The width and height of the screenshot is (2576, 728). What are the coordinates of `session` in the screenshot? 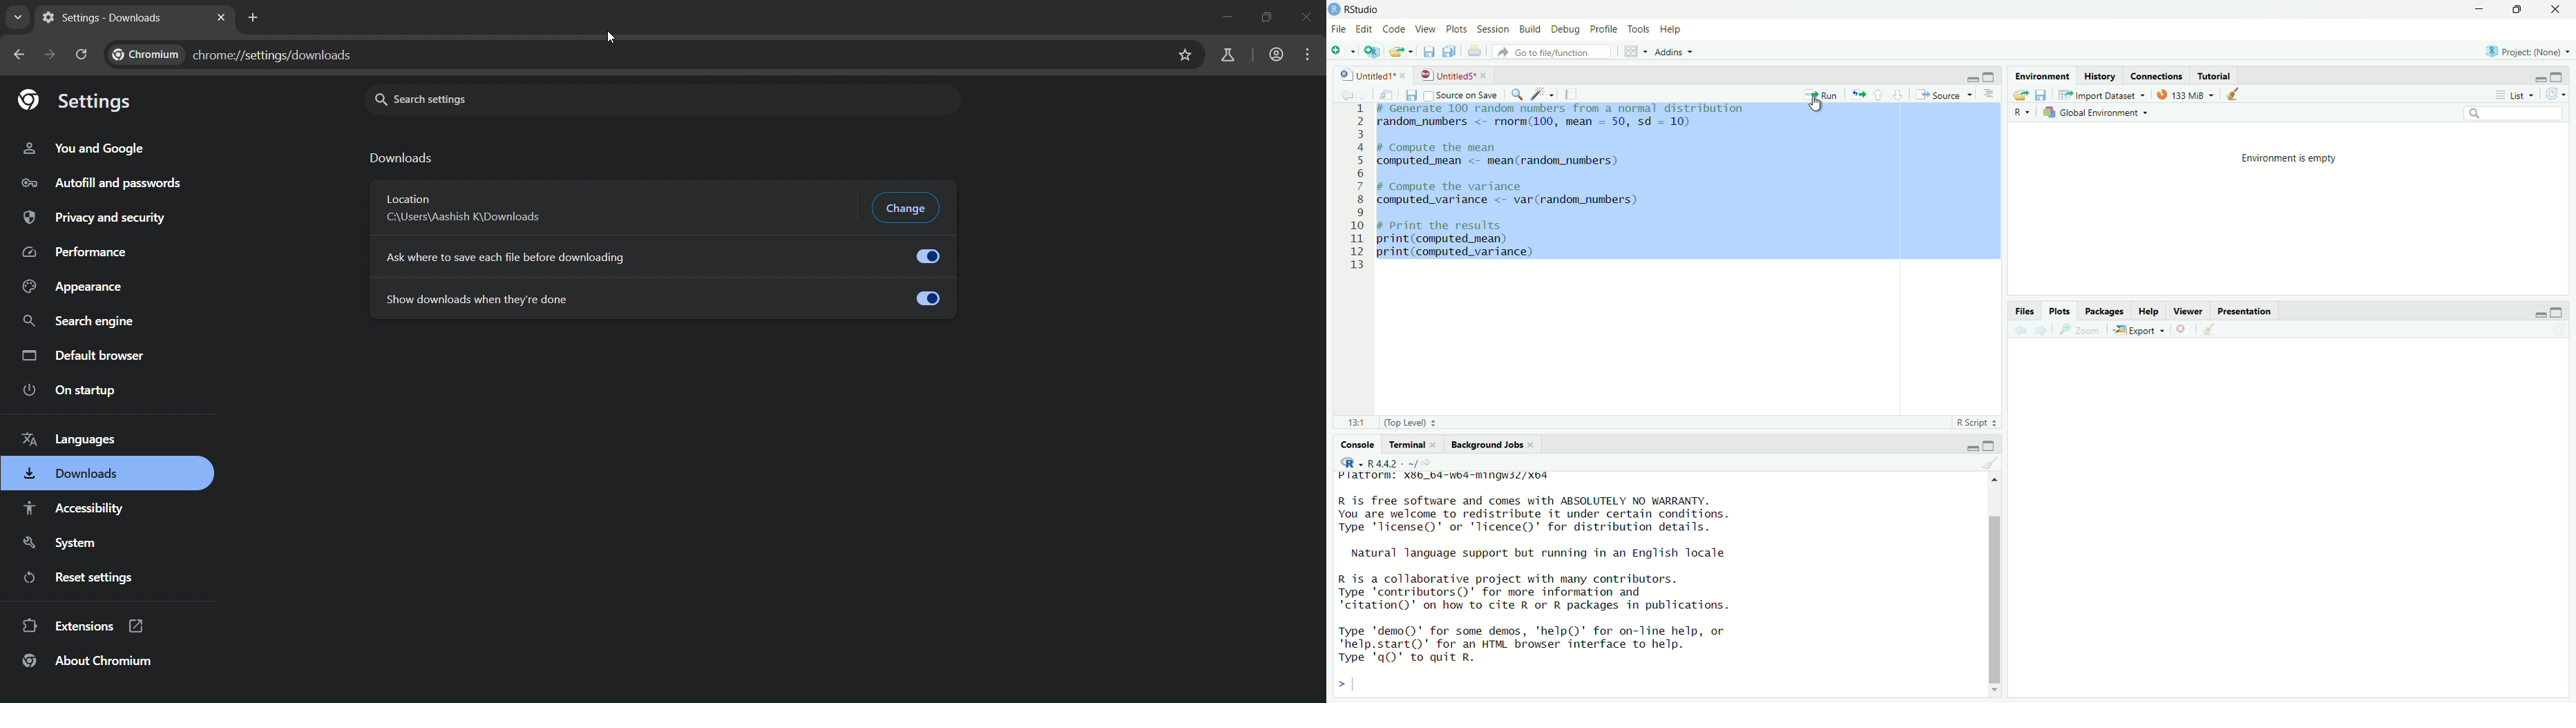 It's located at (1494, 30).